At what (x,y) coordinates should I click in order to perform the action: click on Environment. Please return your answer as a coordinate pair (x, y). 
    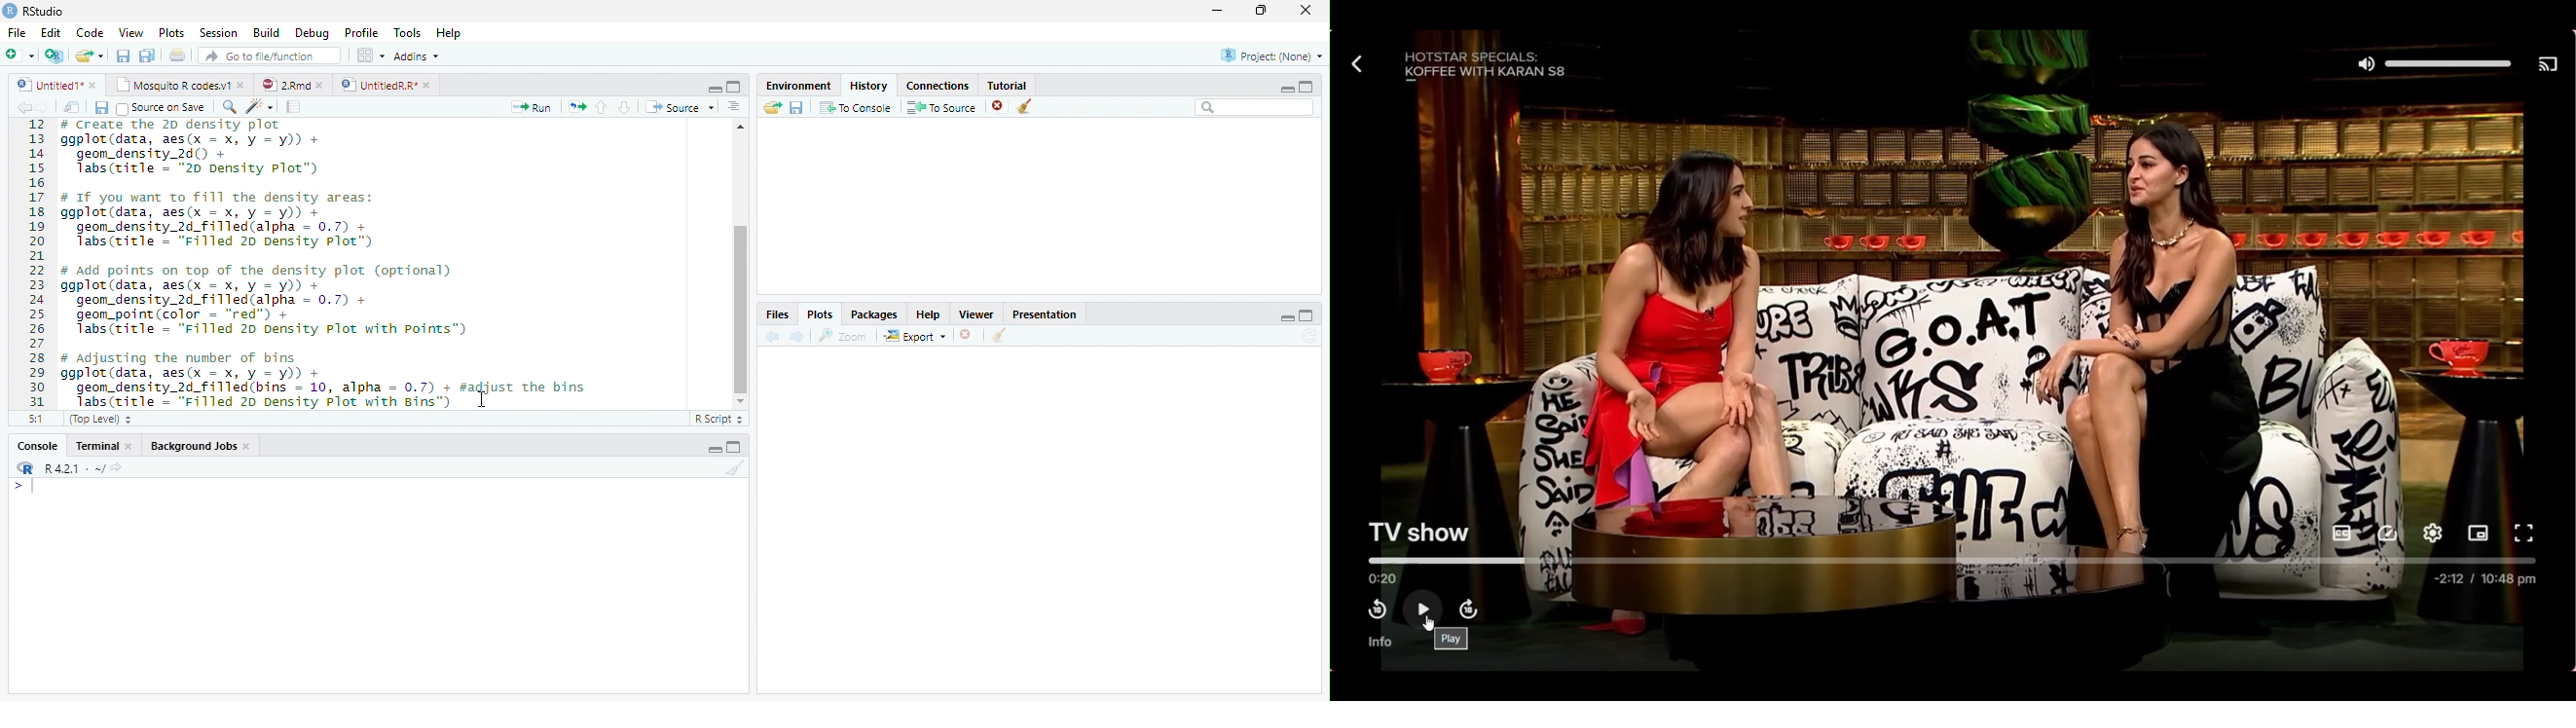
    Looking at the image, I should click on (796, 86).